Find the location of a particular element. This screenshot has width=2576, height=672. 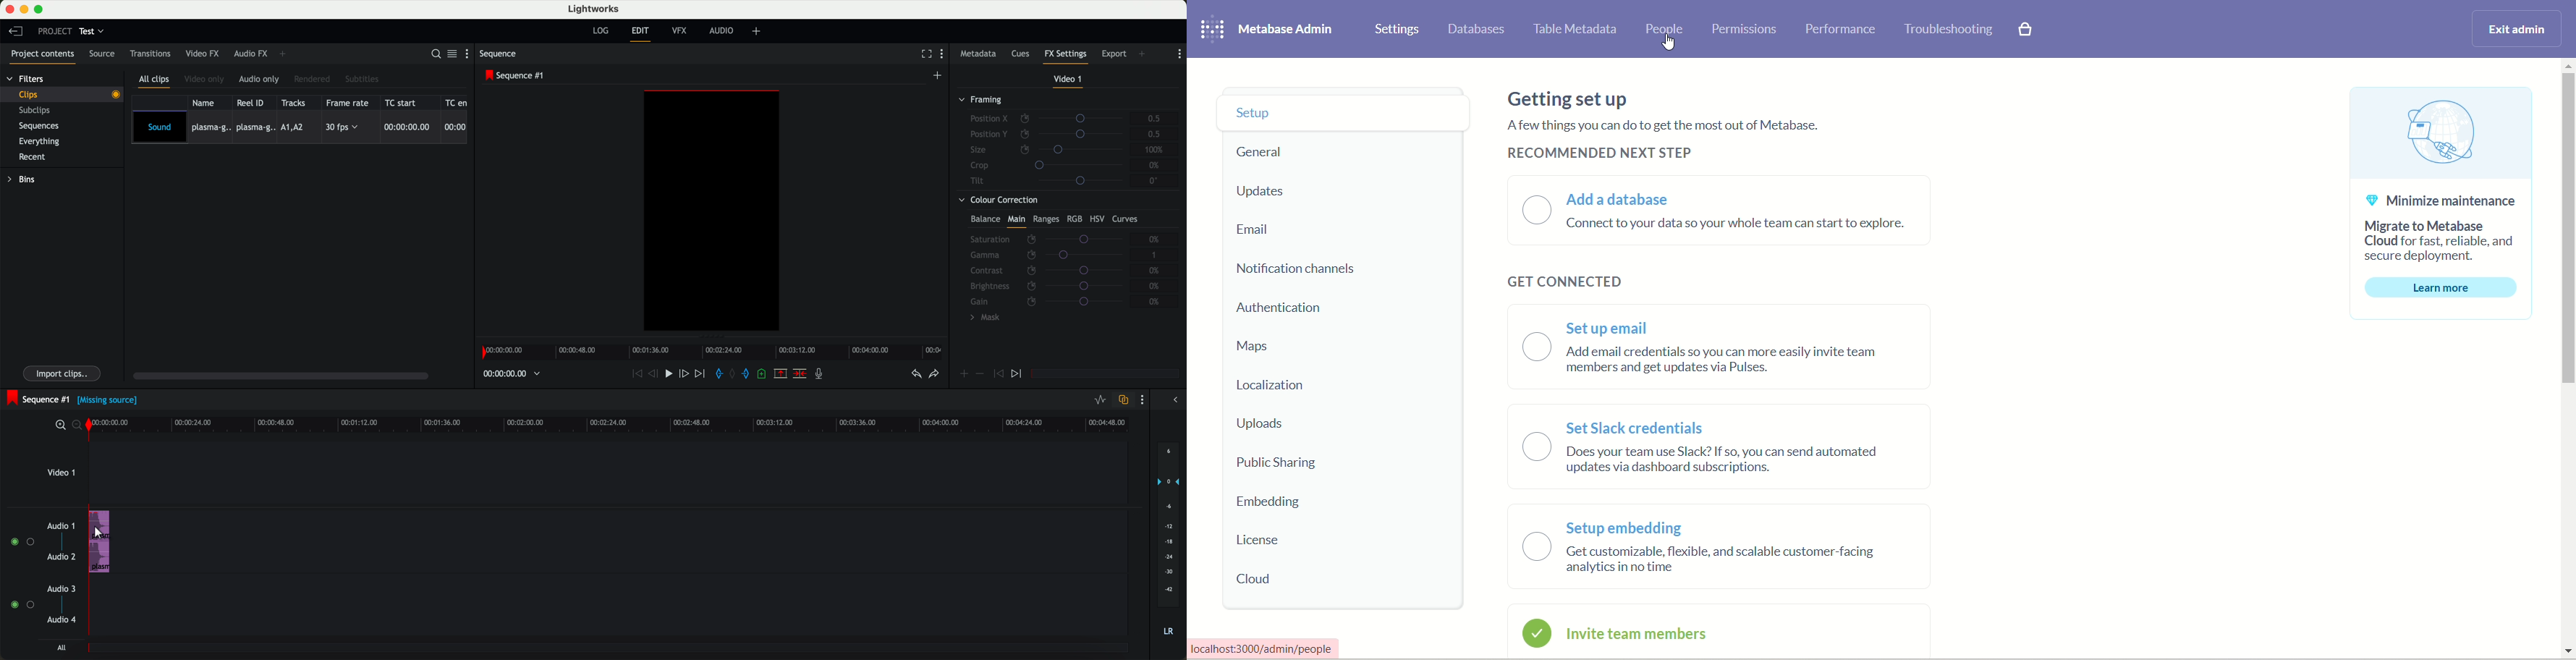

nudge one frame back is located at coordinates (656, 374).